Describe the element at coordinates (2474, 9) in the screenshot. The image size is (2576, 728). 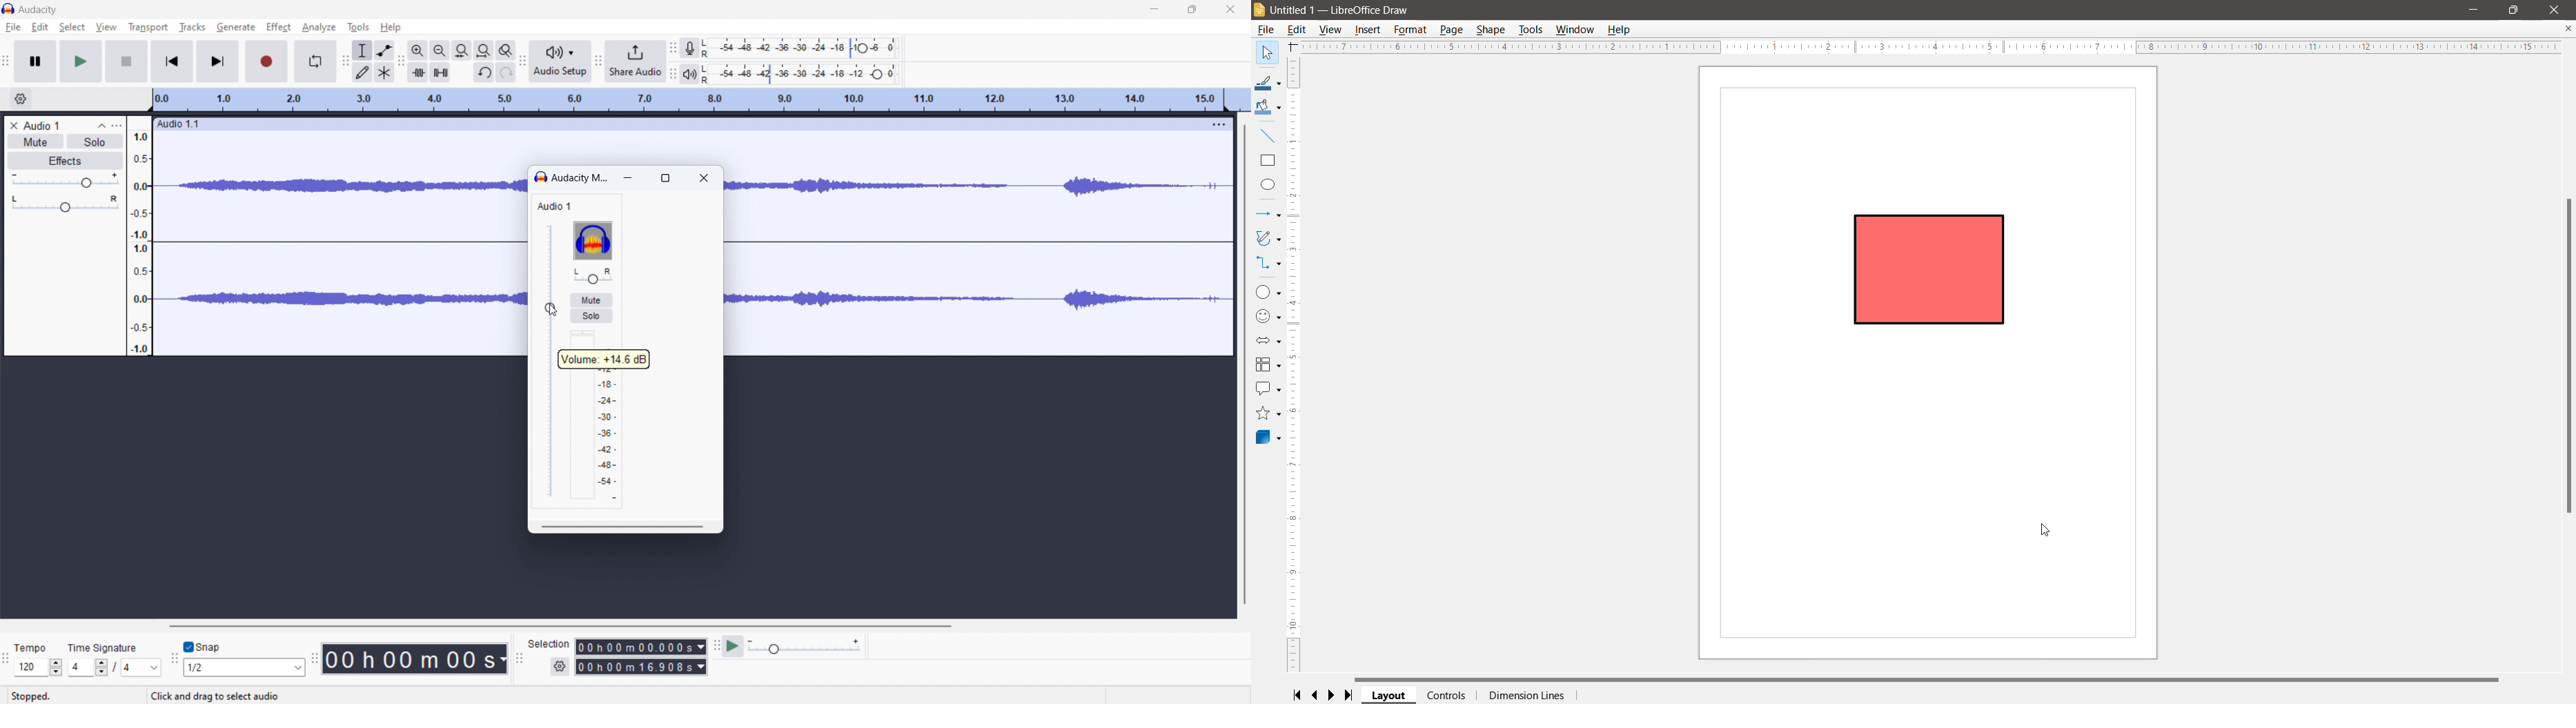
I see `Minimize` at that location.